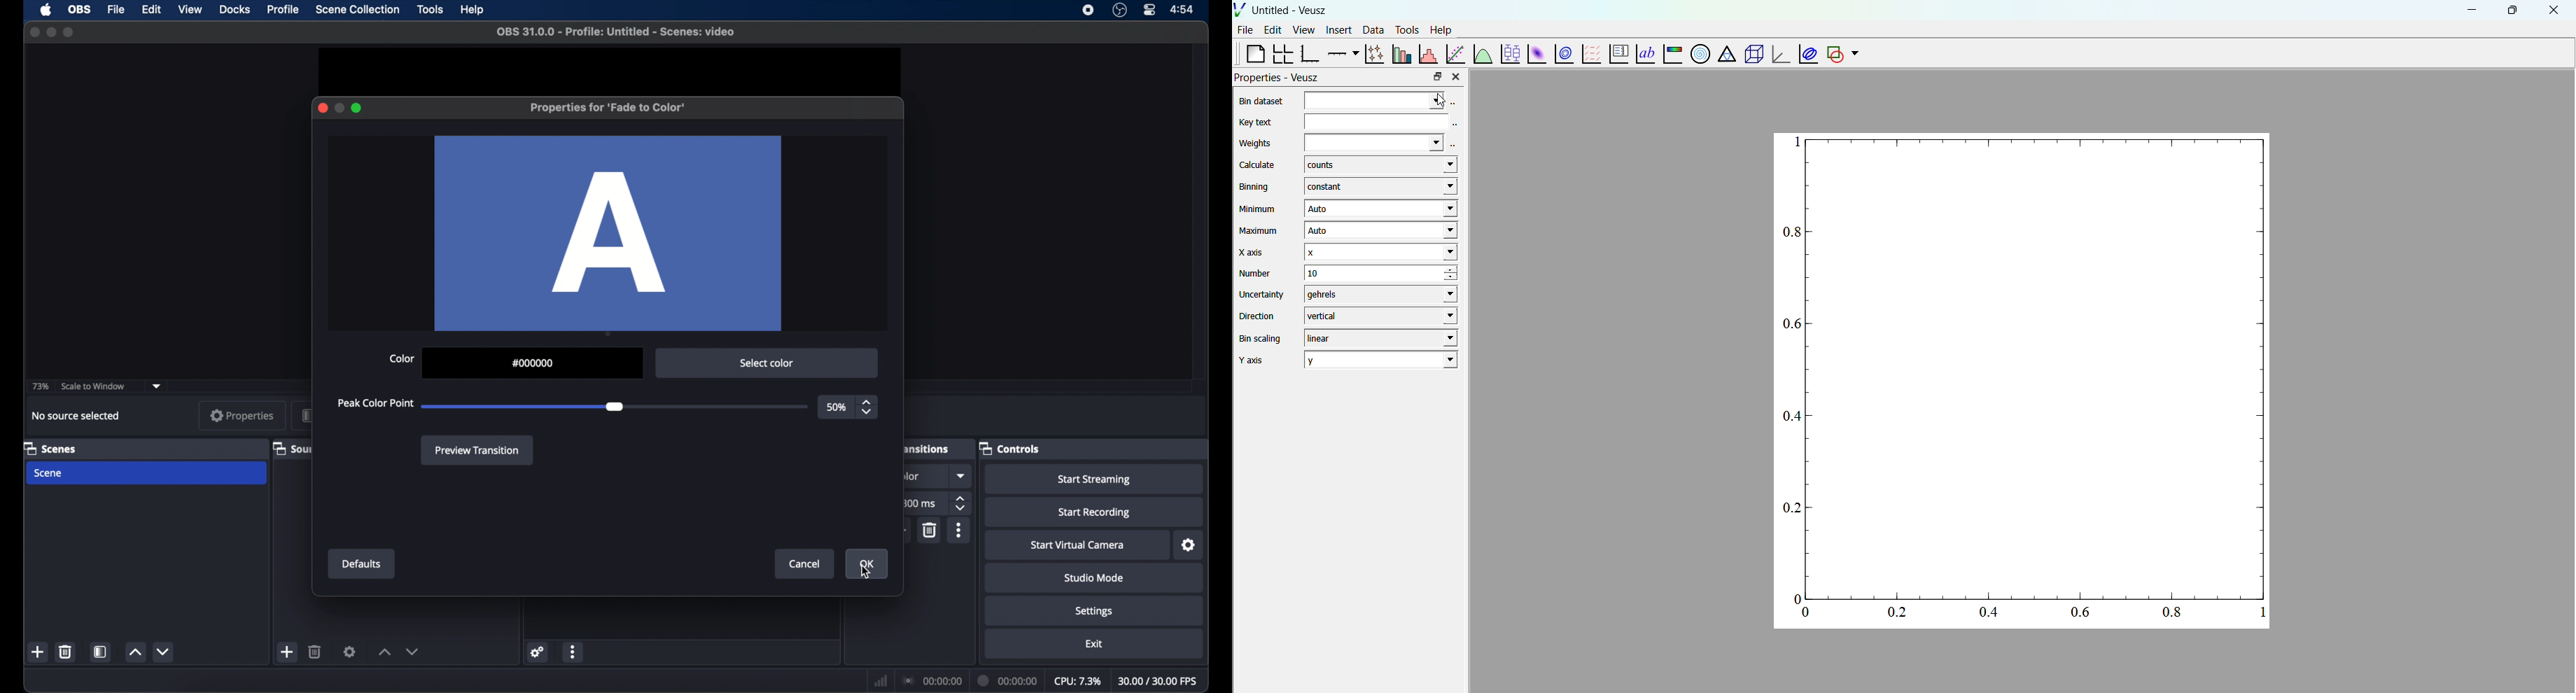 This screenshot has width=2576, height=700. Describe the element at coordinates (1447, 105) in the screenshot. I see `cursor` at that location.